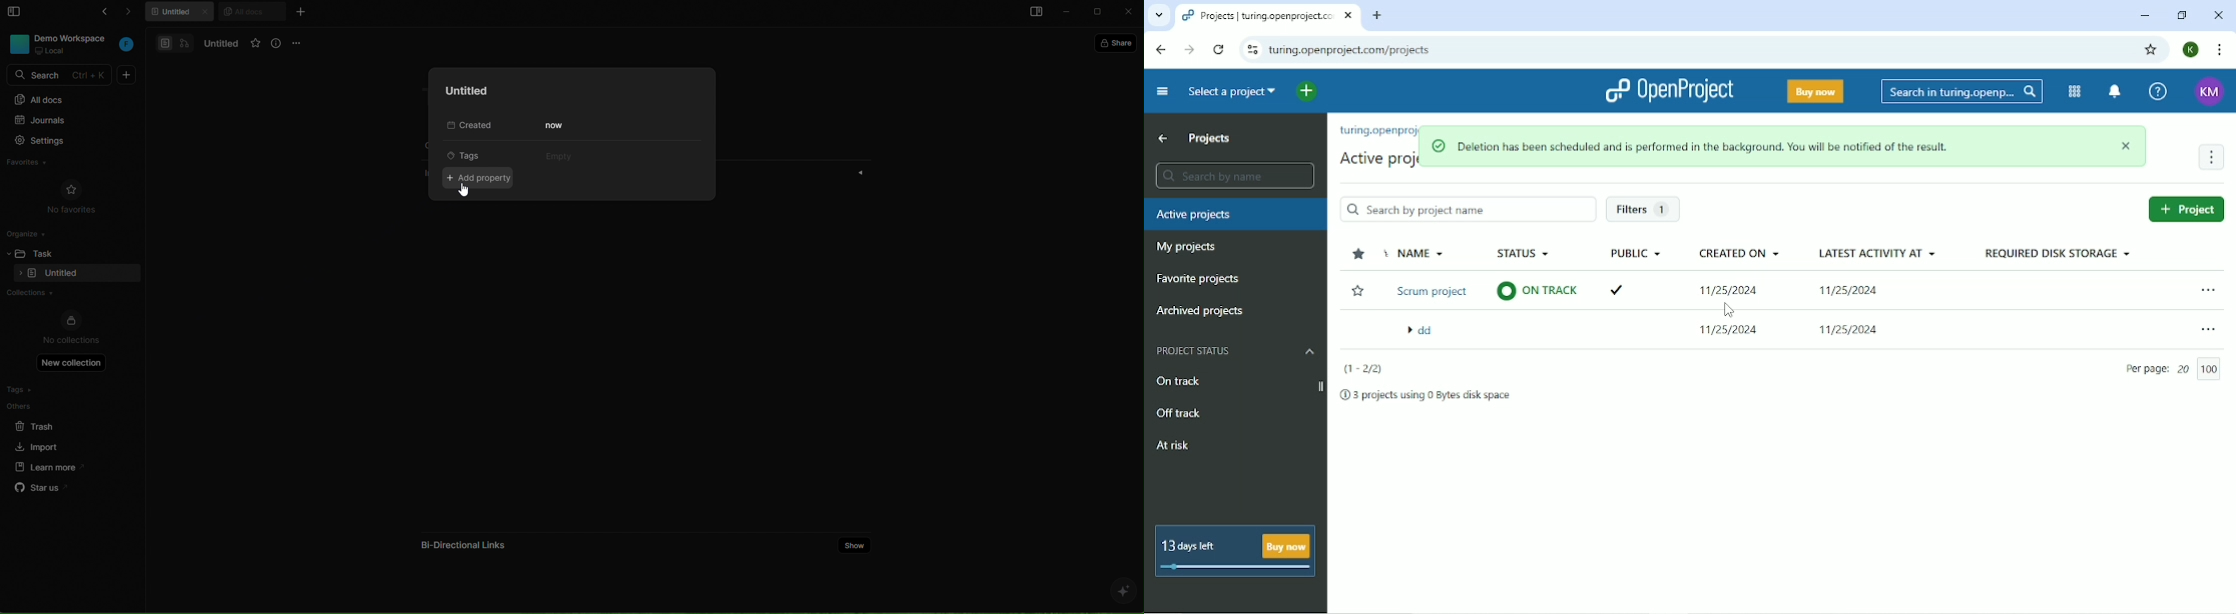  What do you see at coordinates (466, 190) in the screenshot?
I see `cursor` at bounding box center [466, 190].